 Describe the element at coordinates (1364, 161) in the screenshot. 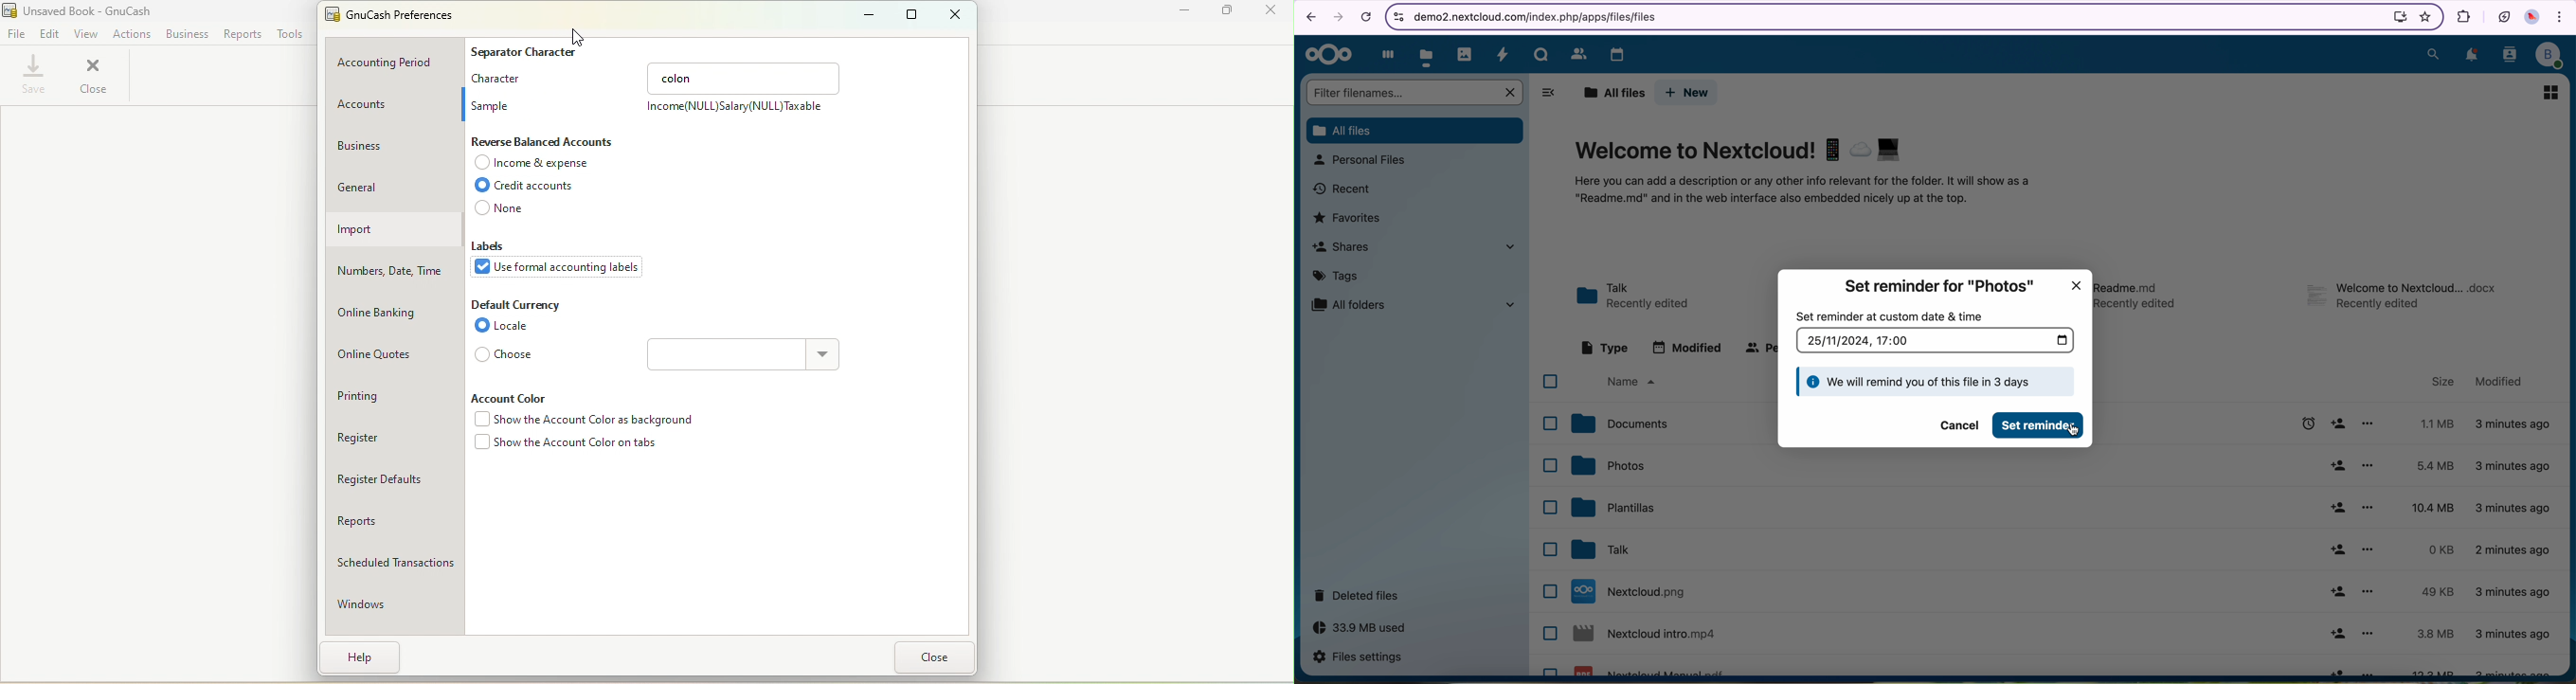

I see `personal files` at that location.